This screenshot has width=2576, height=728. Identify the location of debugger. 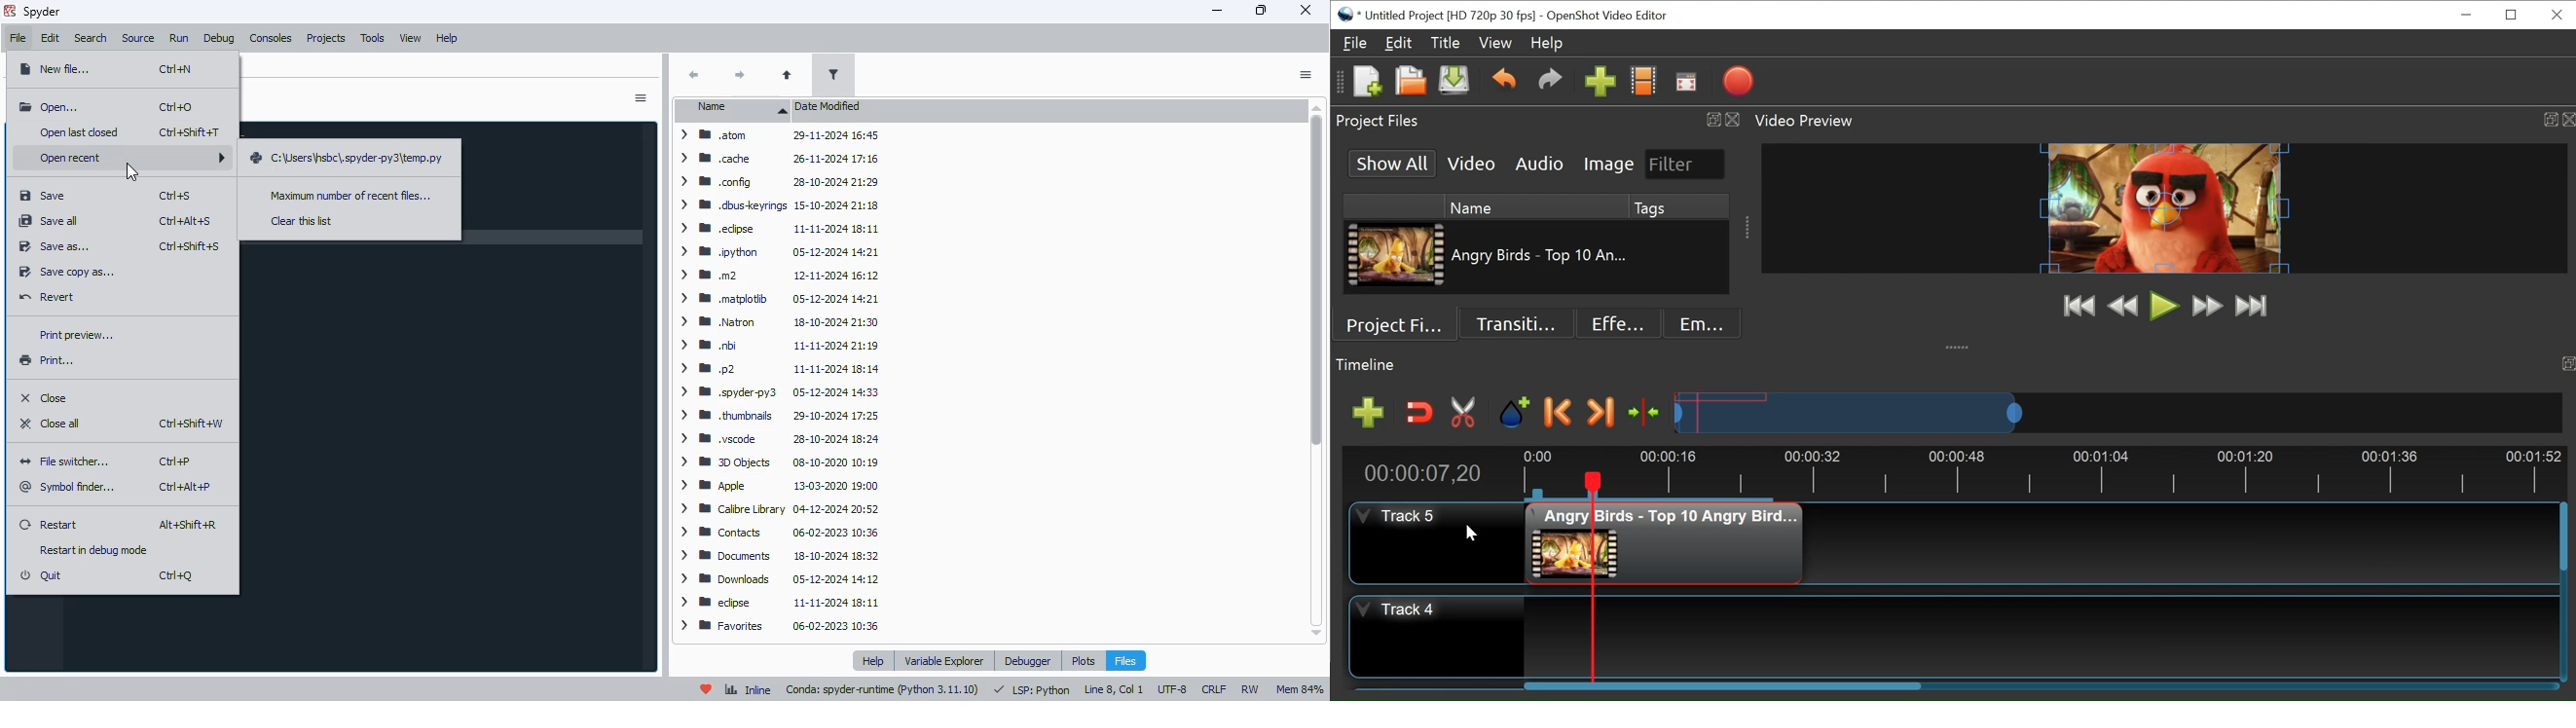
(1026, 660).